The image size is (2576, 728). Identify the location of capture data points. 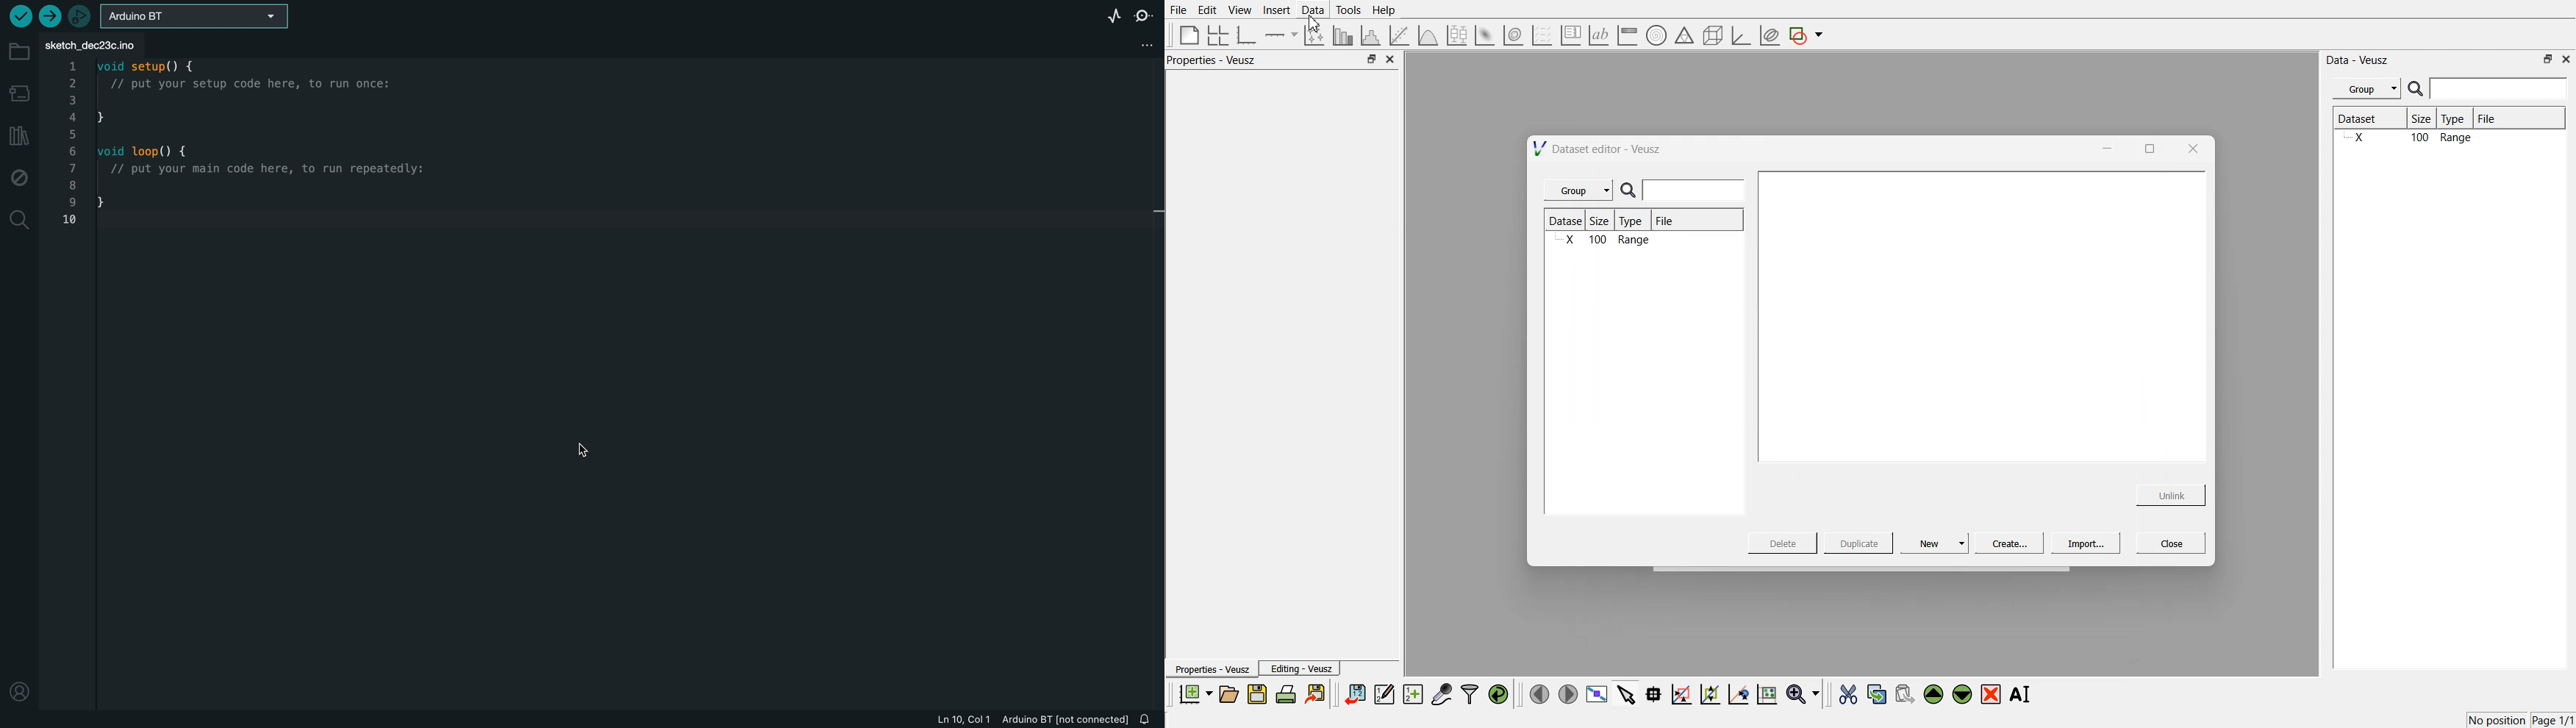
(1442, 695).